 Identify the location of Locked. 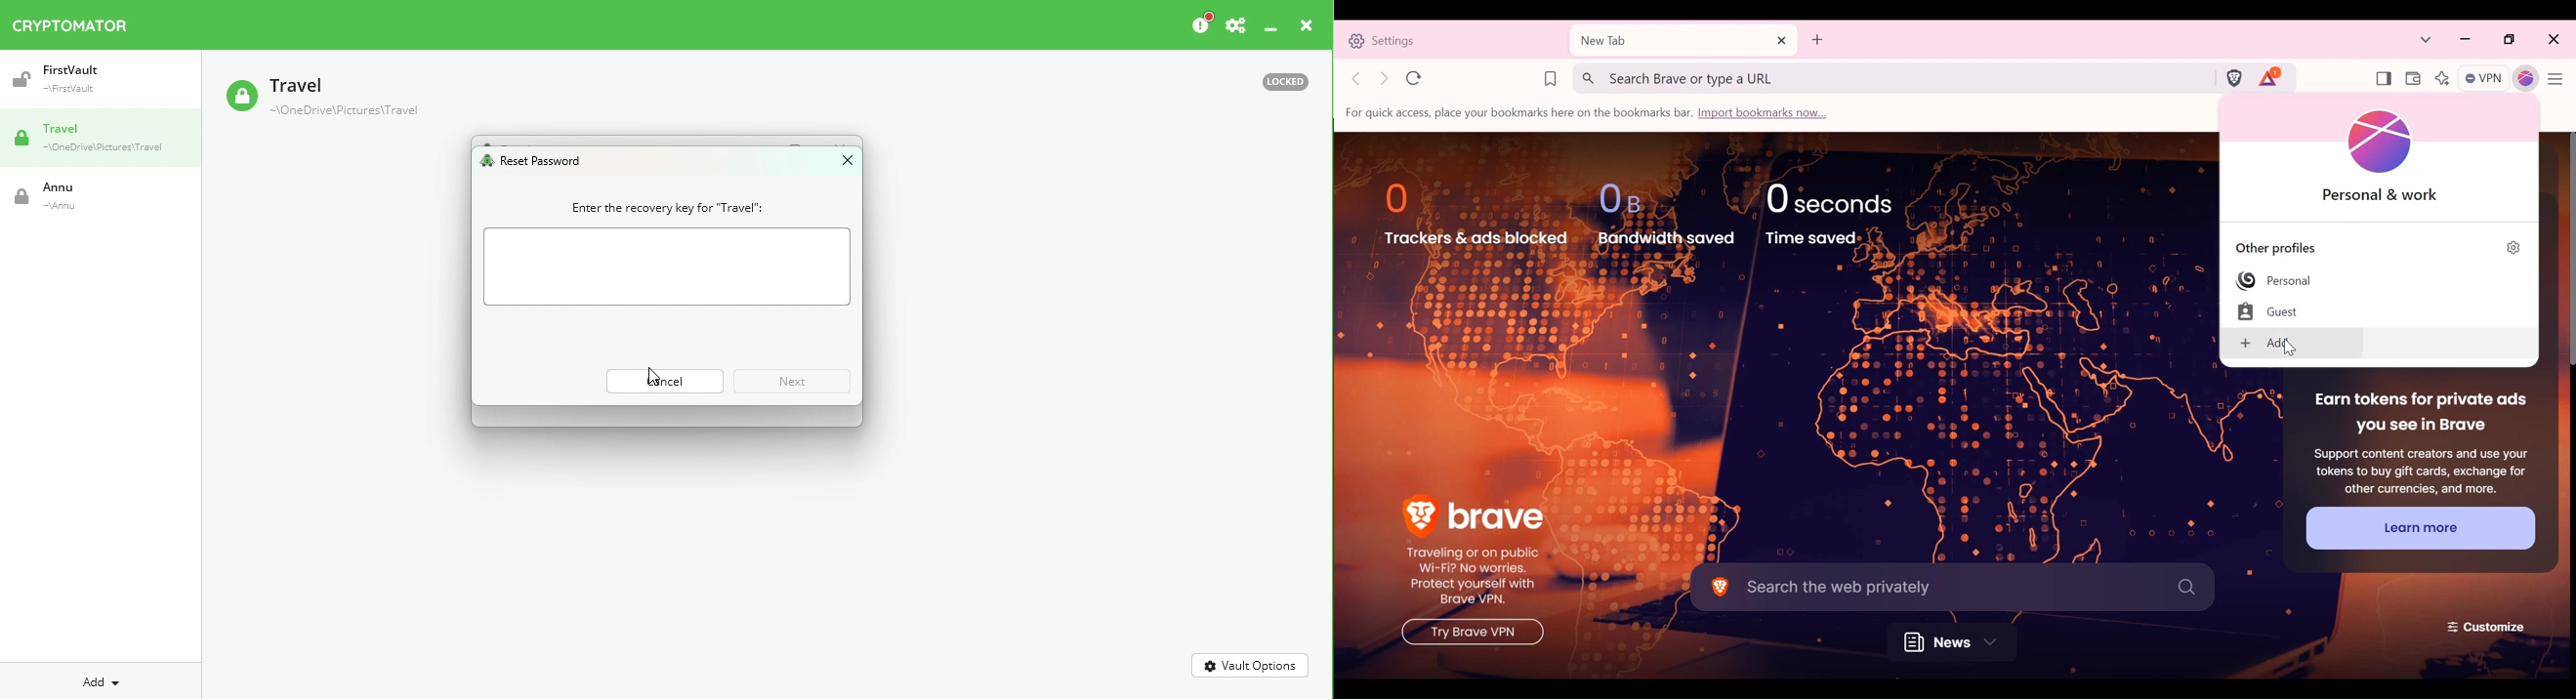
(1276, 80).